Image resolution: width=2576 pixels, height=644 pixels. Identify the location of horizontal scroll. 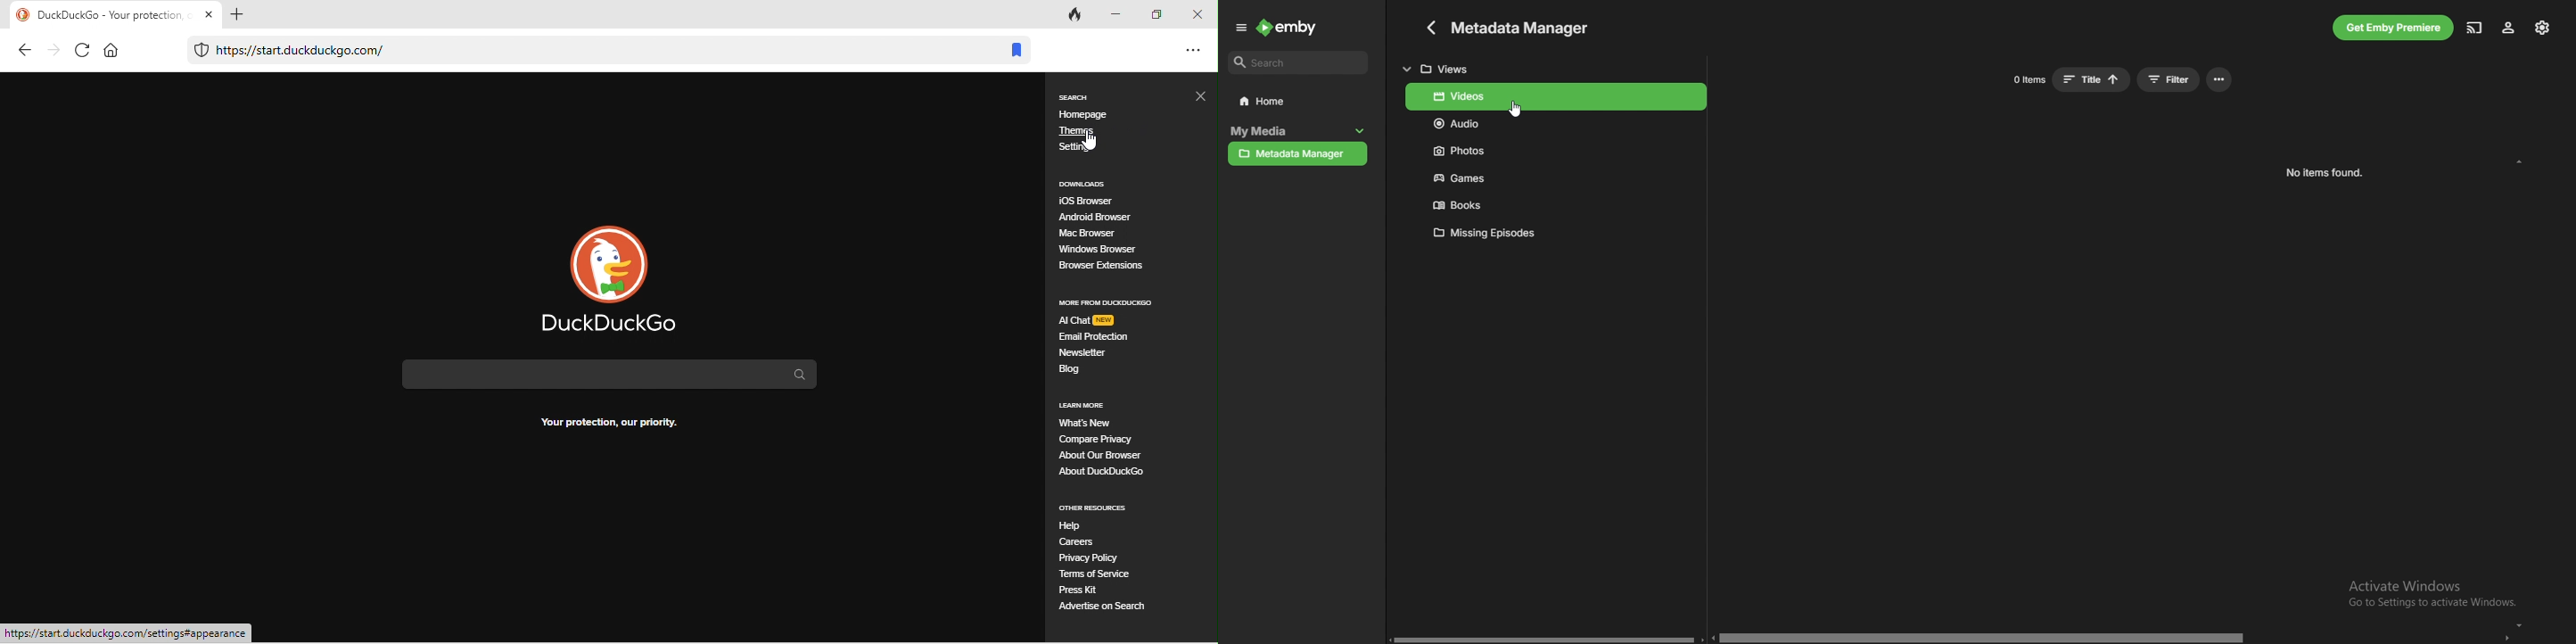
(1545, 639).